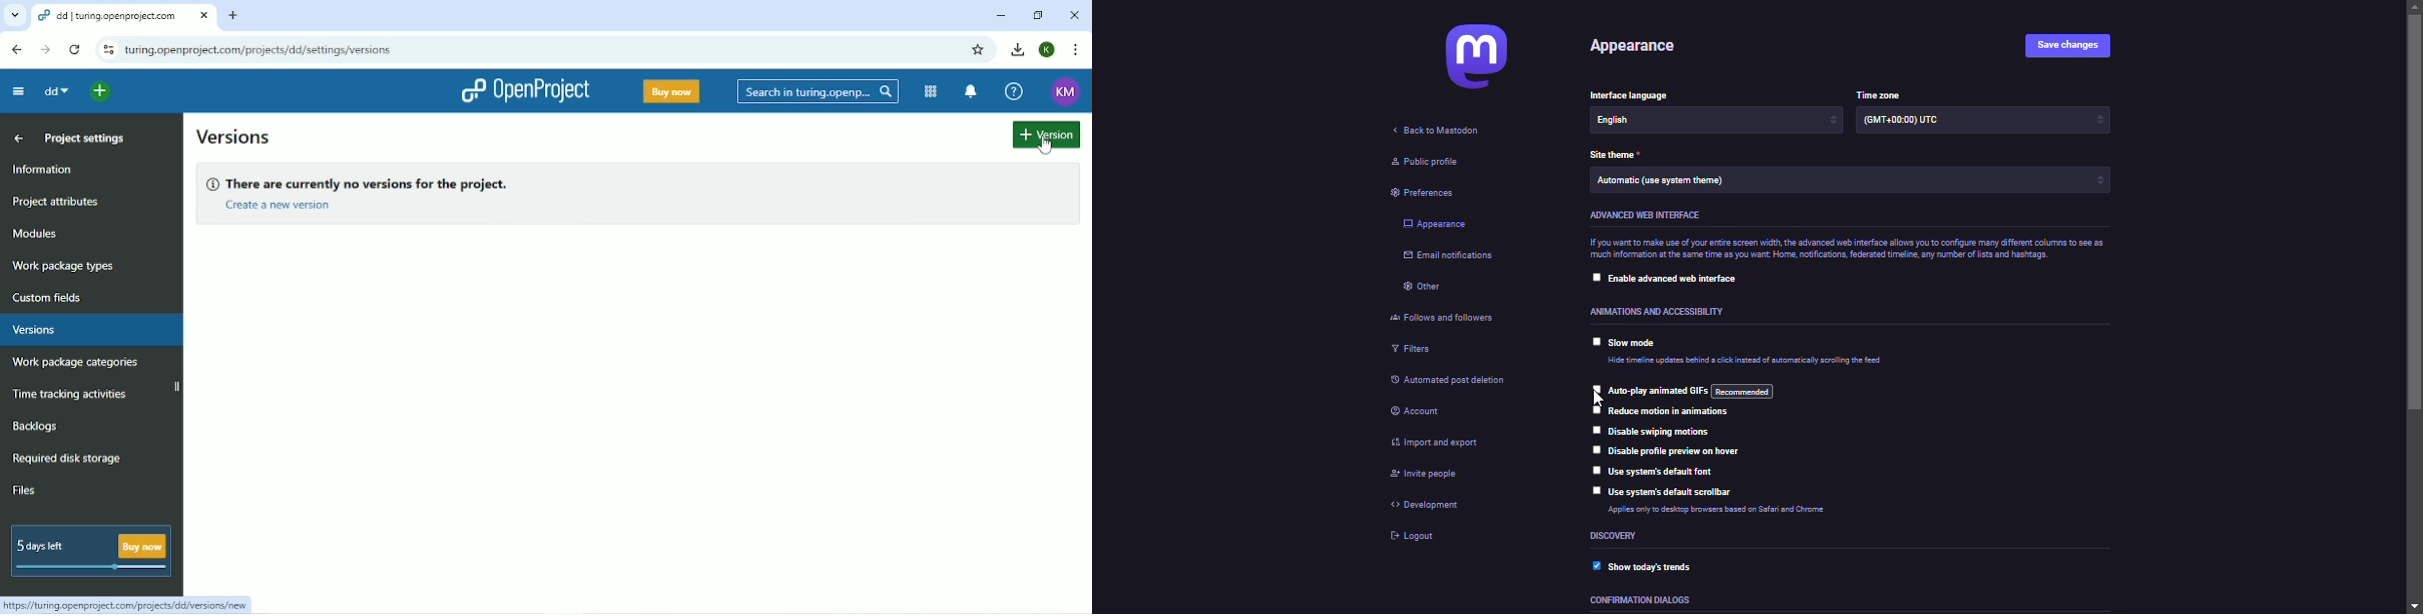 Image resolution: width=2436 pixels, height=616 pixels. What do you see at coordinates (1597, 408) in the screenshot?
I see `click to select` at bounding box center [1597, 408].